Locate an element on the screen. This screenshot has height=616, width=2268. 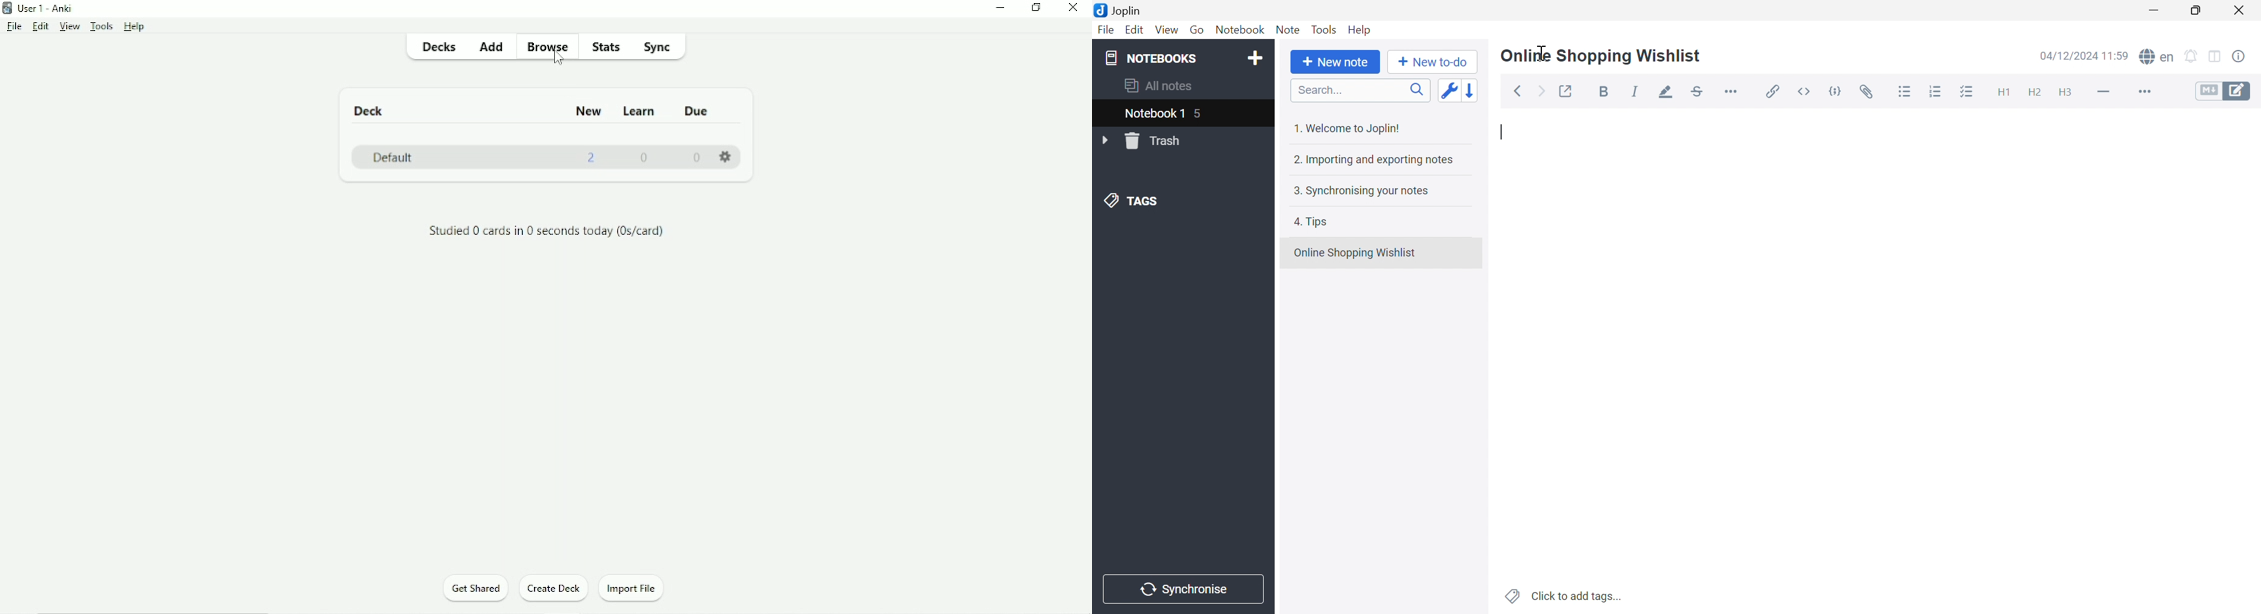
Tools is located at coordinates (101, 27).